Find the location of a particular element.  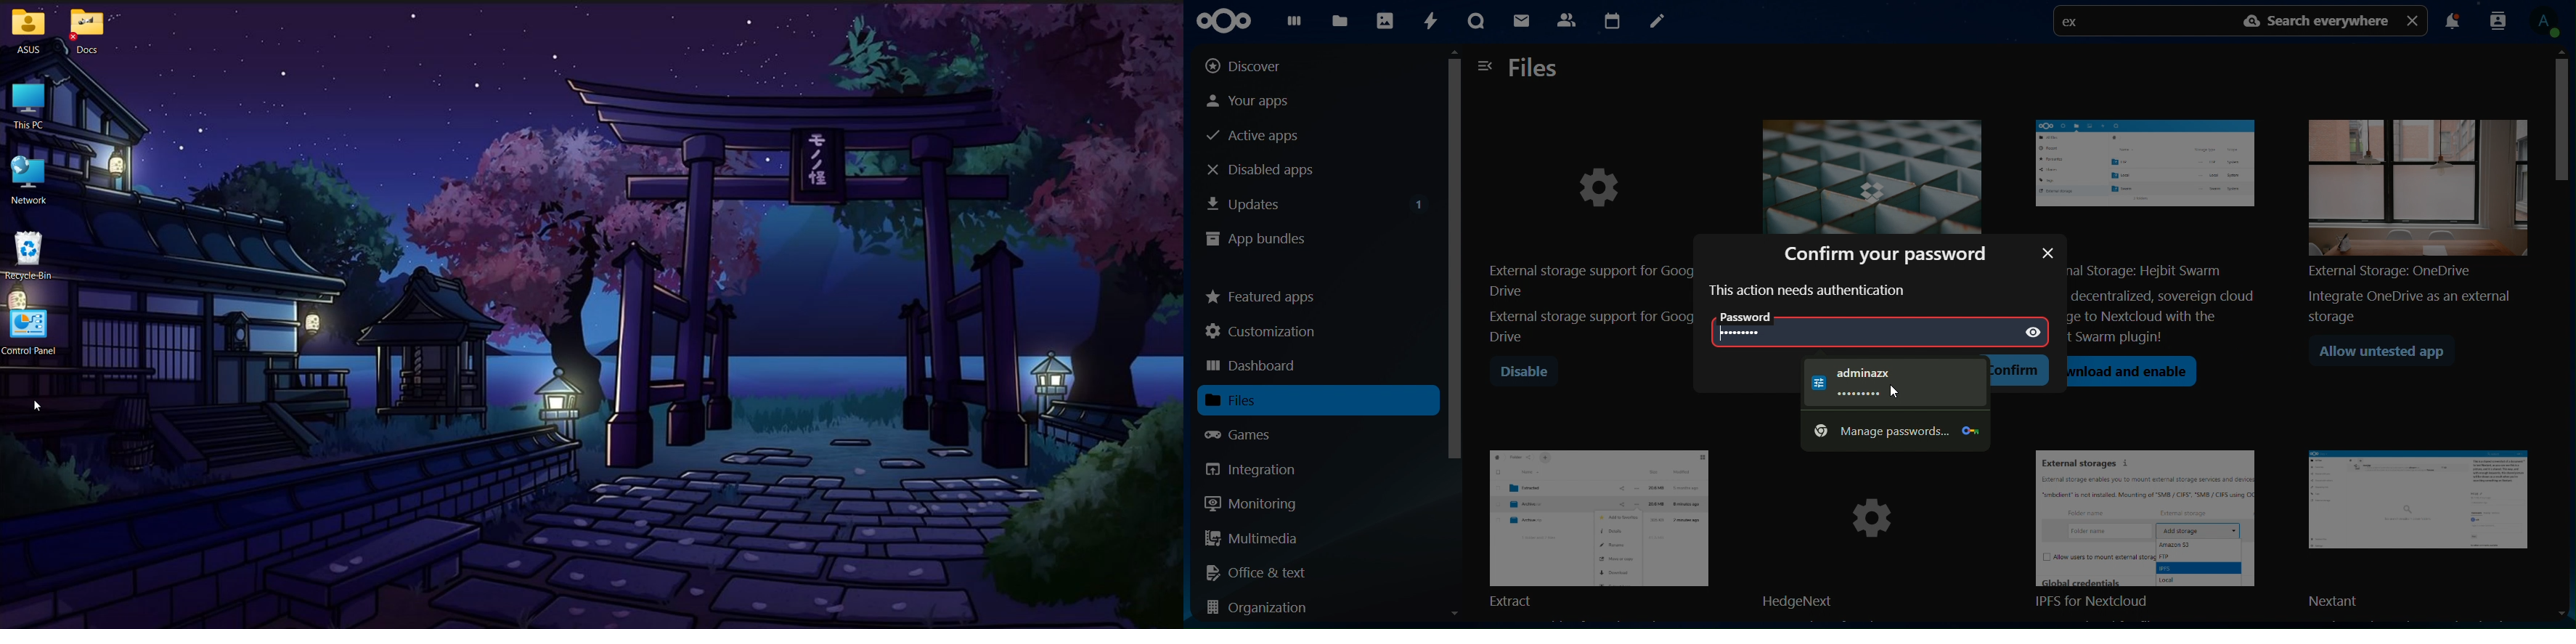

manage passwords is located at coordinates (1894, 429).